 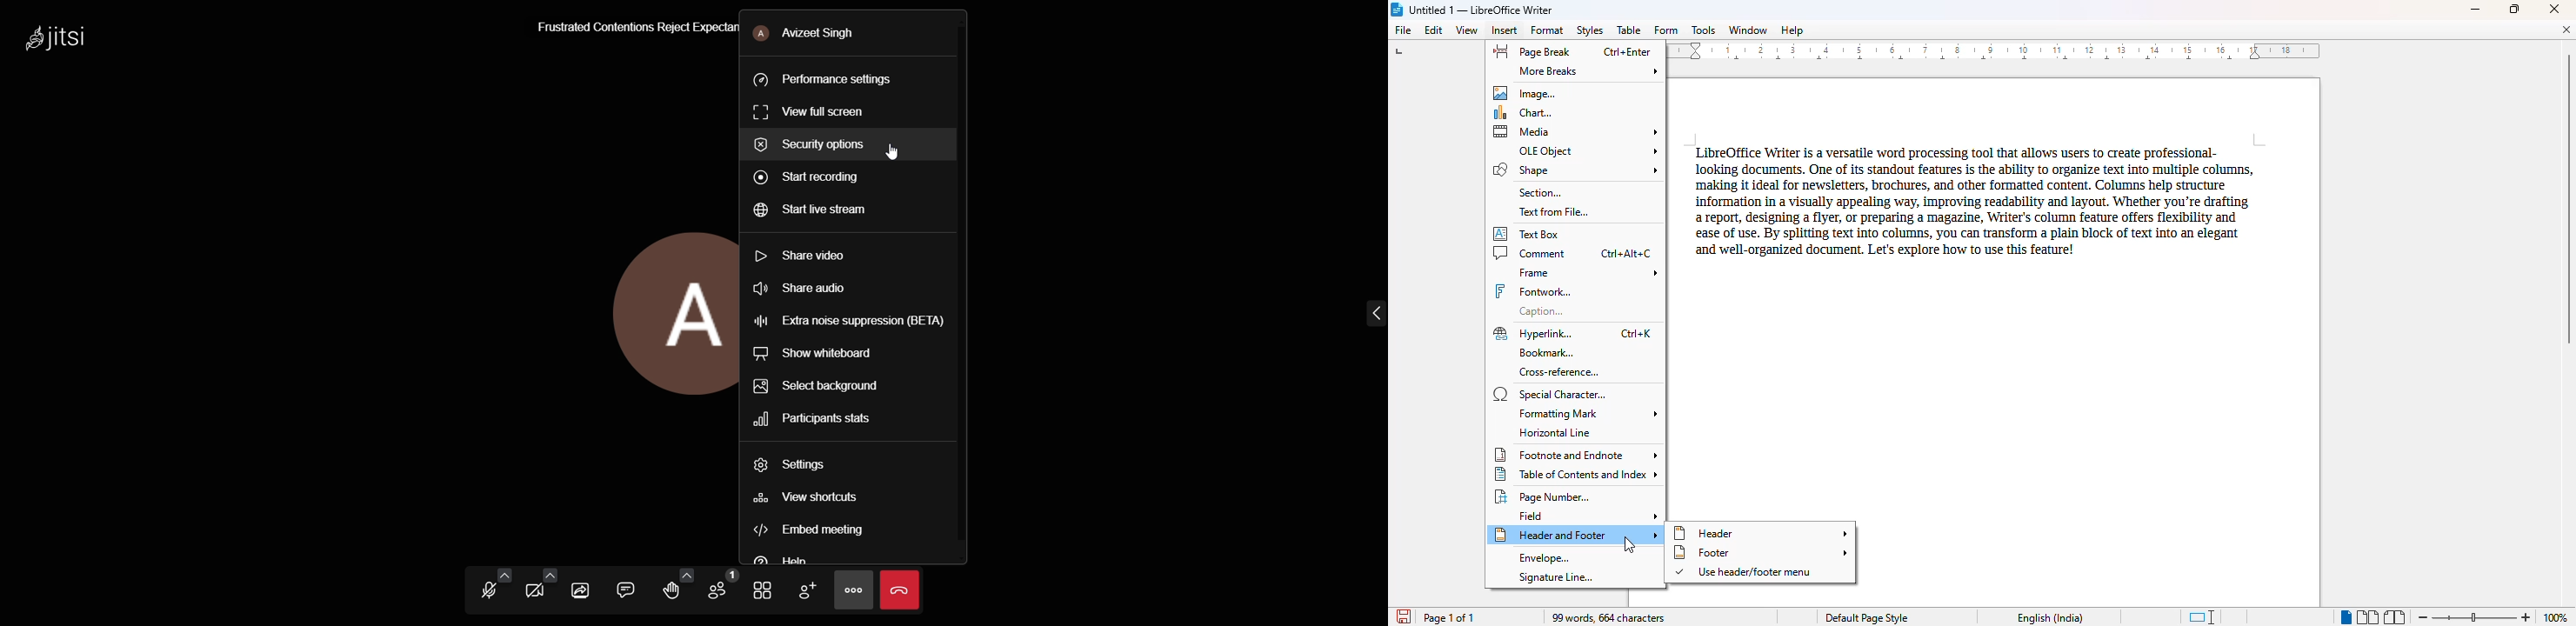 What do you see at coordinates (1578, 474) in the screenshot?
I see `table of contents and index` at bounding box center [1578, 474].